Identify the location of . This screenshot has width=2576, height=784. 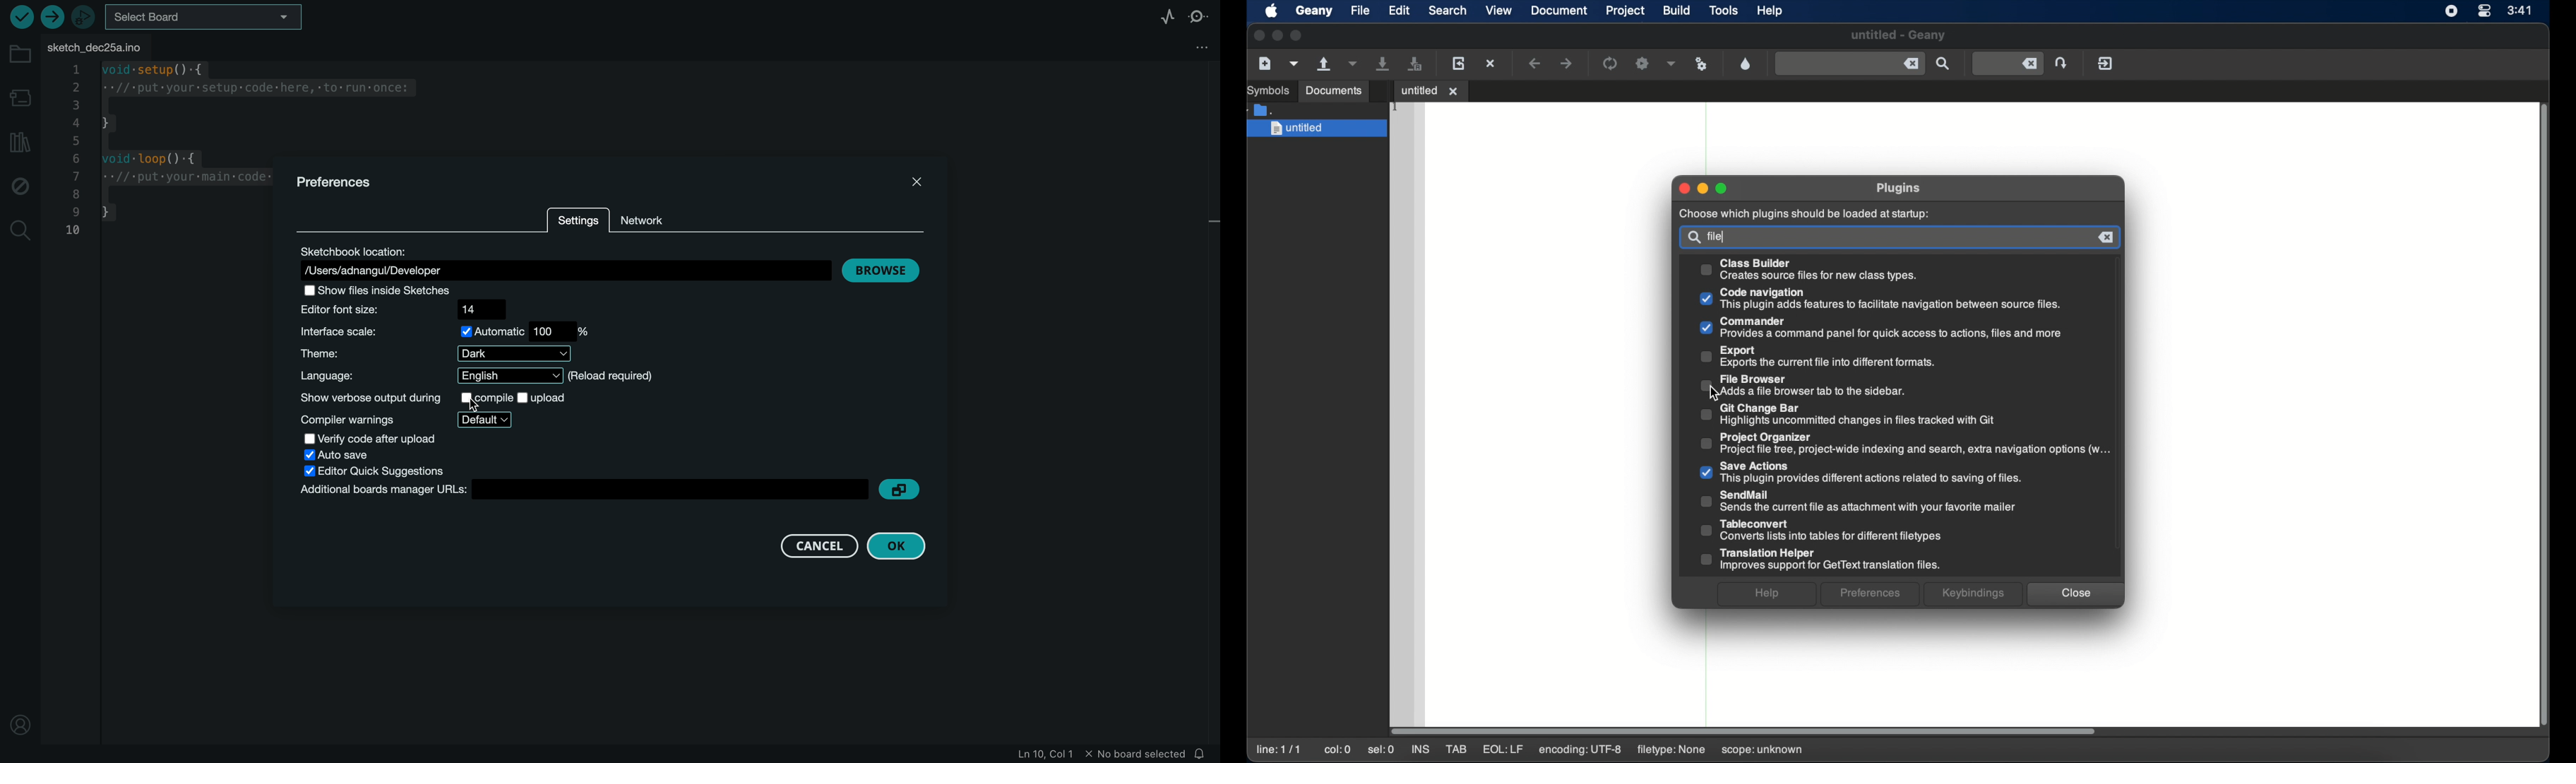
(1843, 356).